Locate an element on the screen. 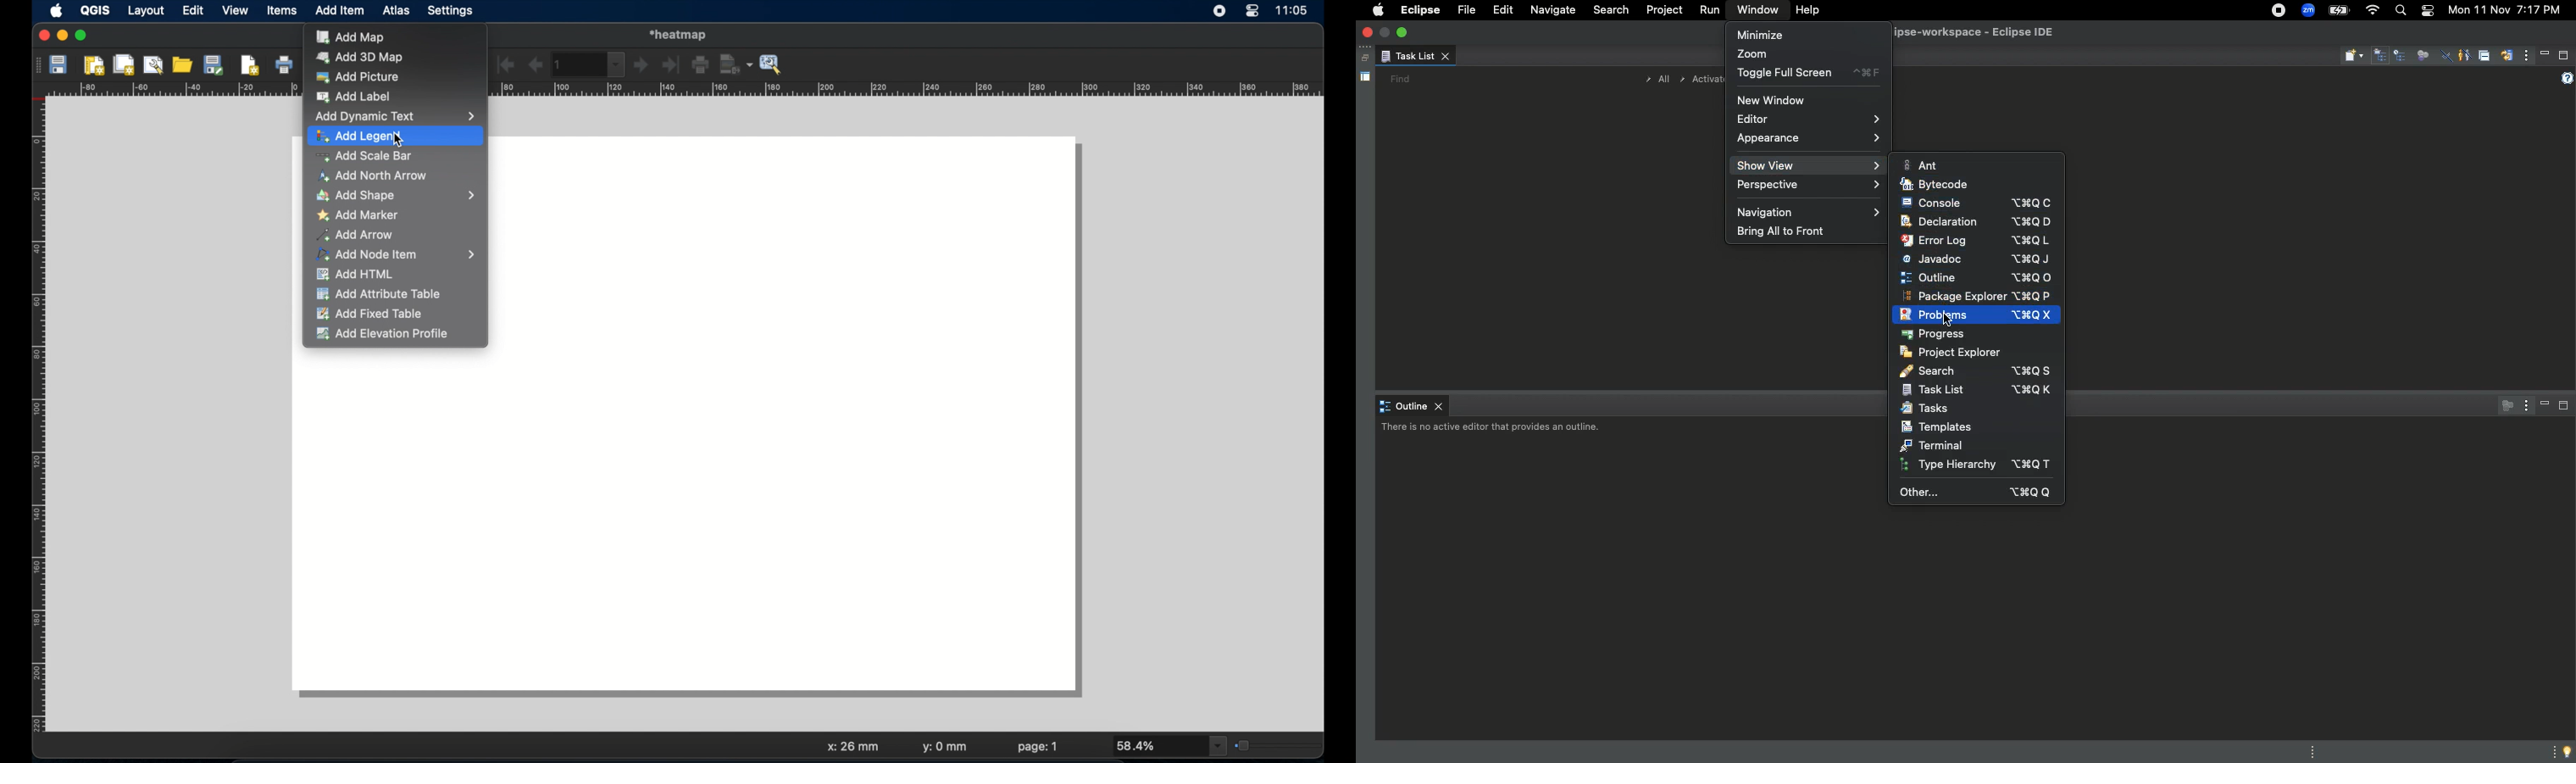 This screenshot has height=784, width=2576. apple icon is located at coordinates (55, 11).